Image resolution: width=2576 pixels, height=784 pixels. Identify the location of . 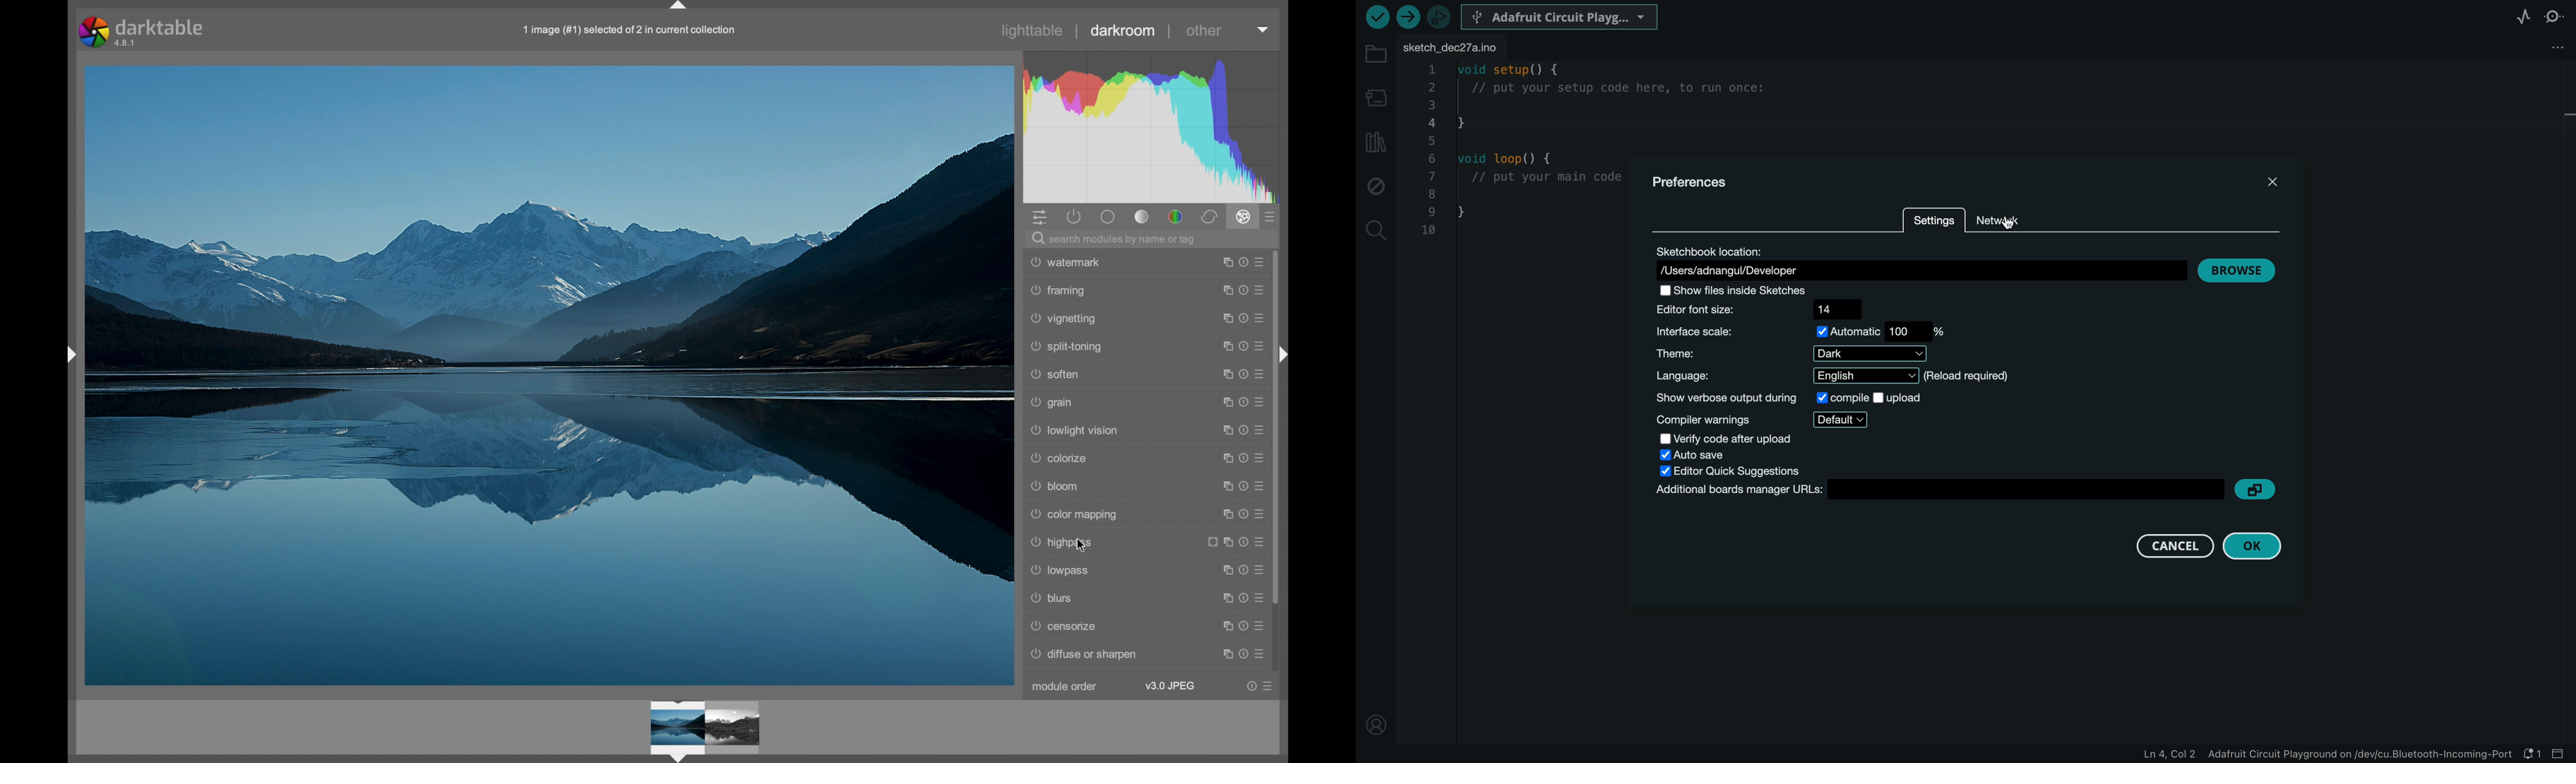
(1054, 403).